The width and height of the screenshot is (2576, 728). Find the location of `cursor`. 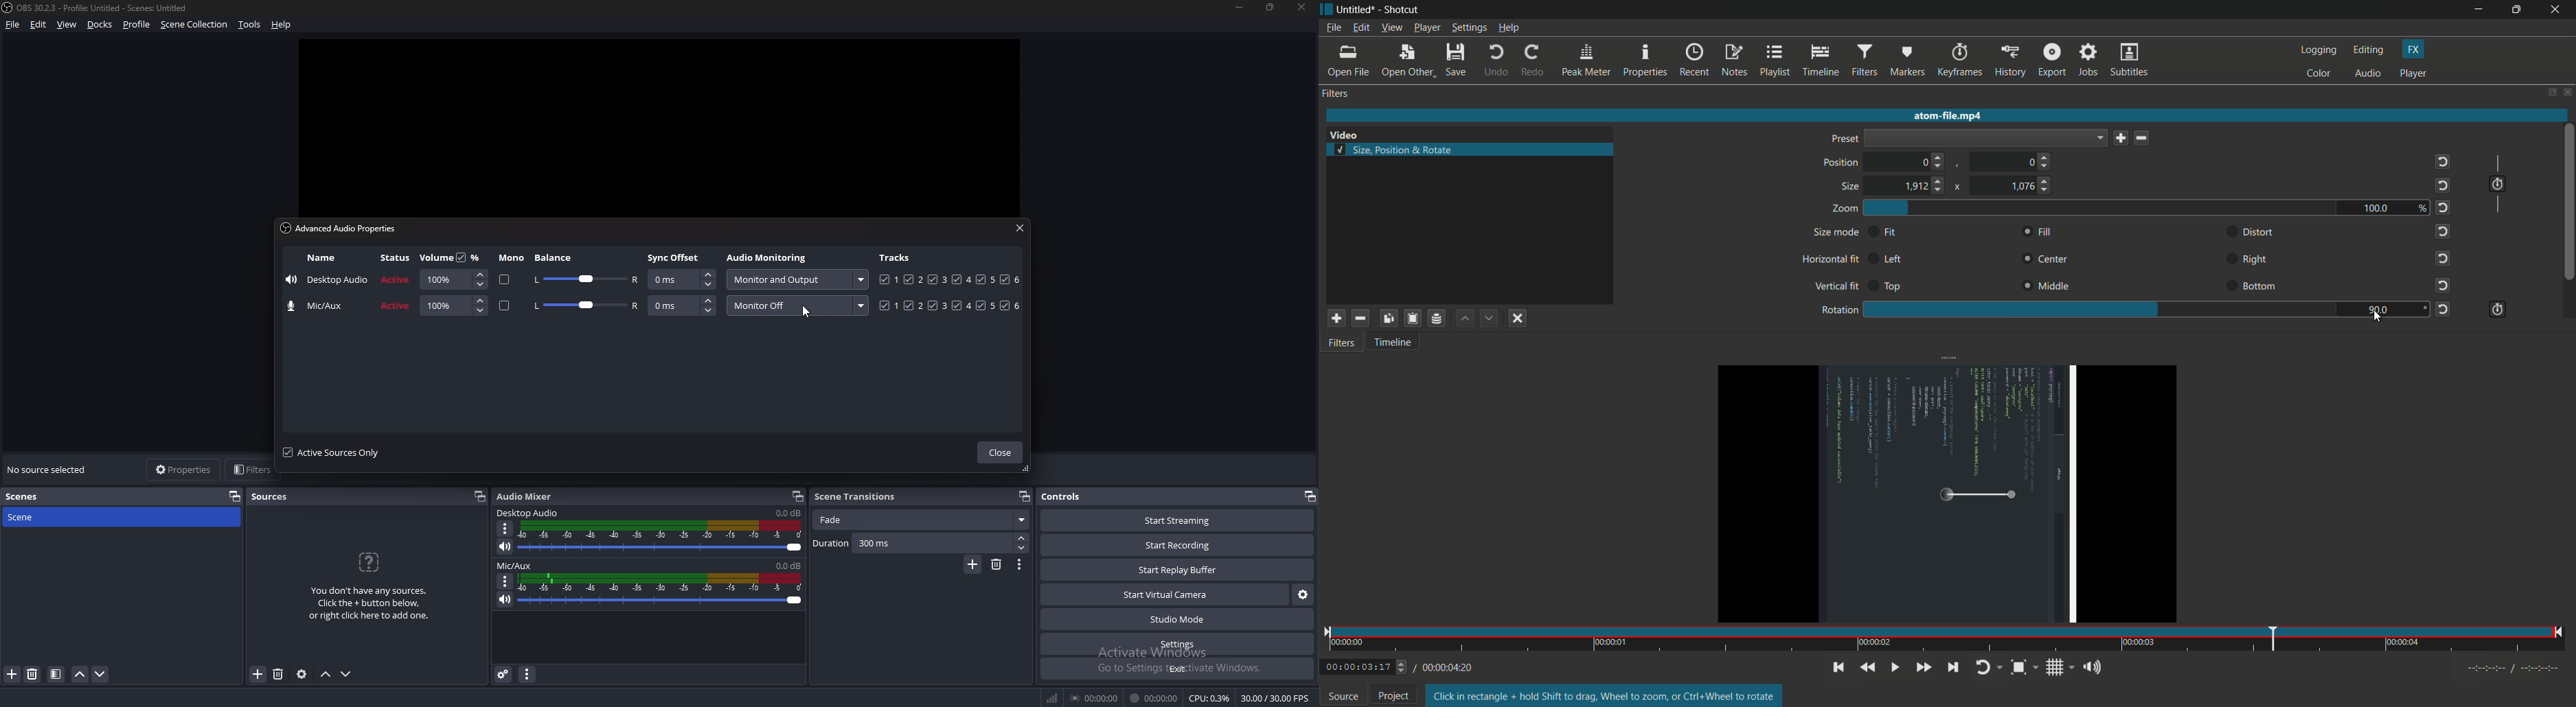

cursor is located at coordinates (804, 313).